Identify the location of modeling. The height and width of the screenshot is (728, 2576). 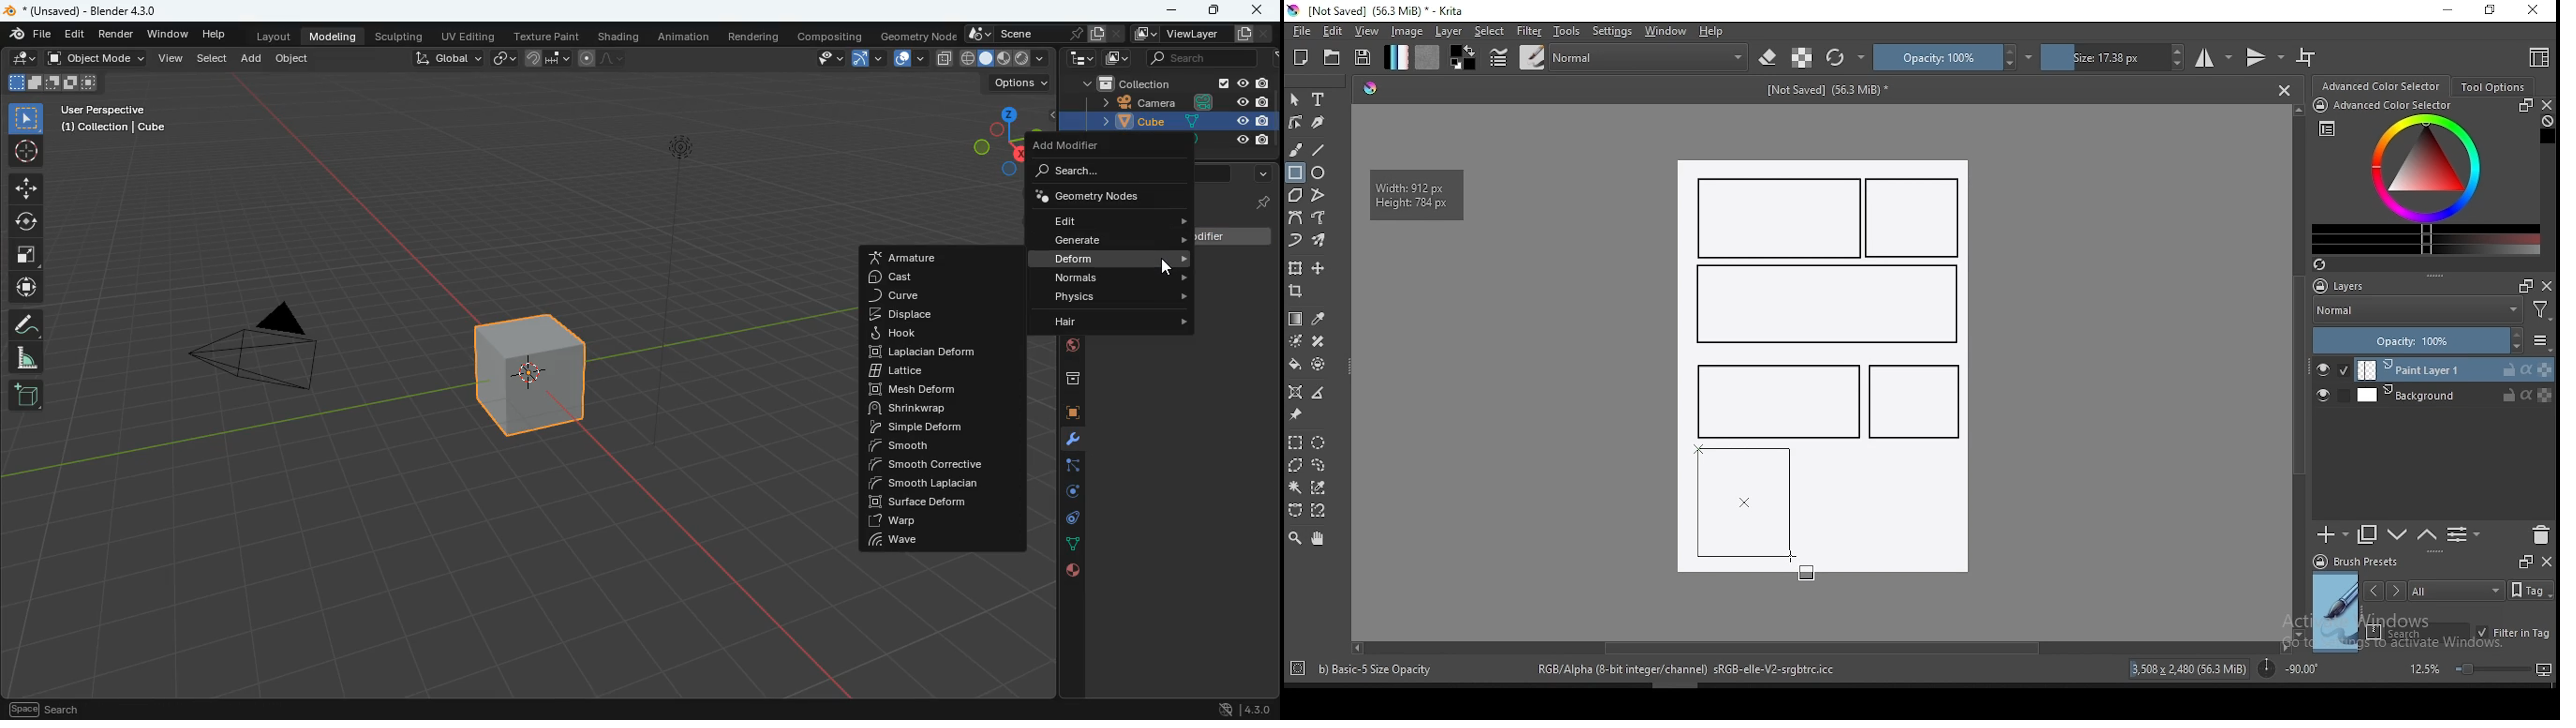
(334, 36).